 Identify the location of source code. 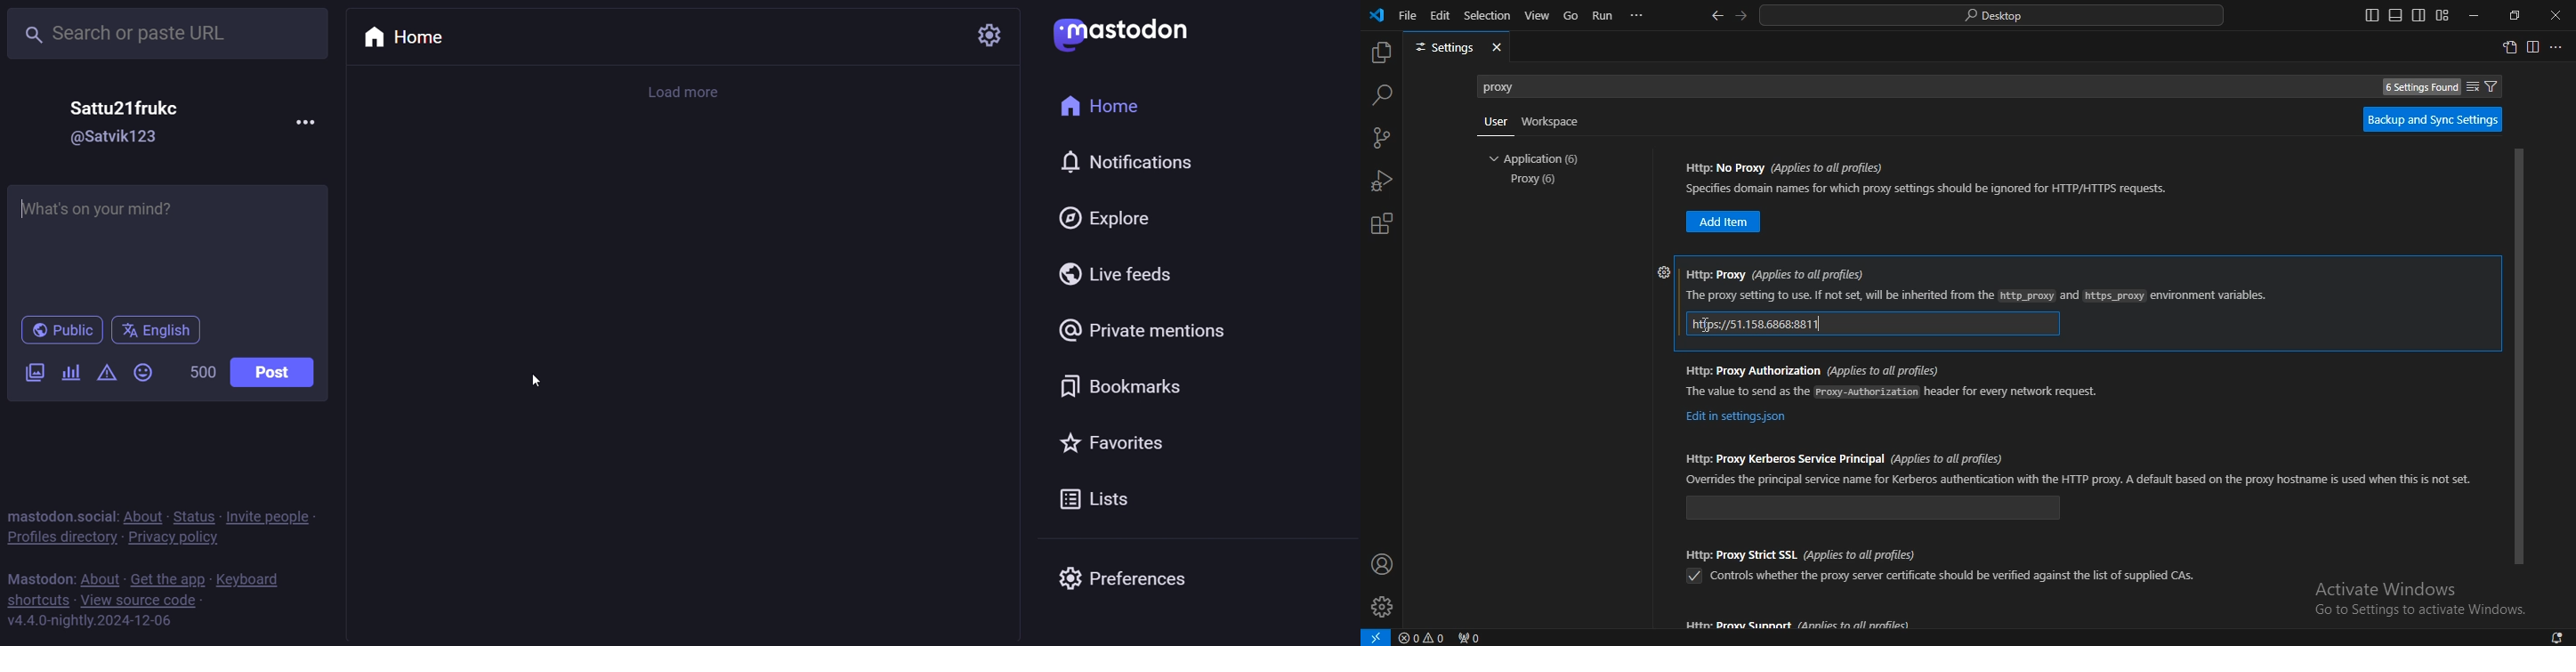
(141, 599).